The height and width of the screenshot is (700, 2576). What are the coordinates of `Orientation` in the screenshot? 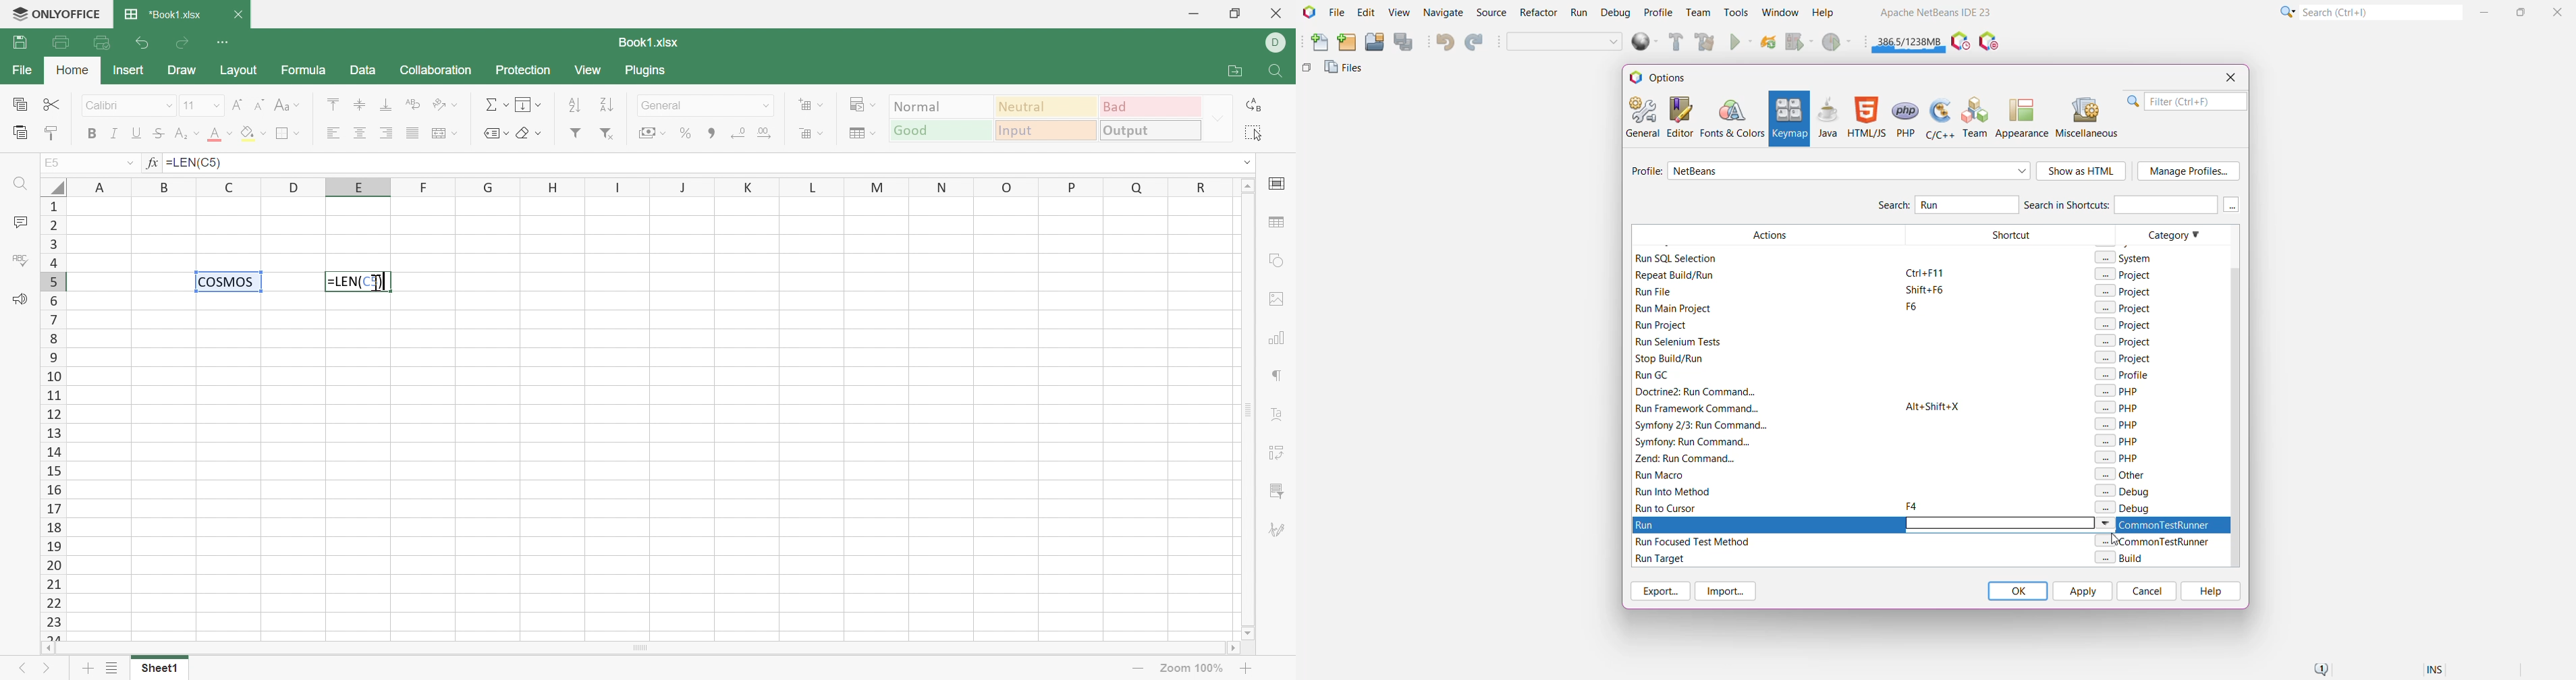 It's located at (445, 105).